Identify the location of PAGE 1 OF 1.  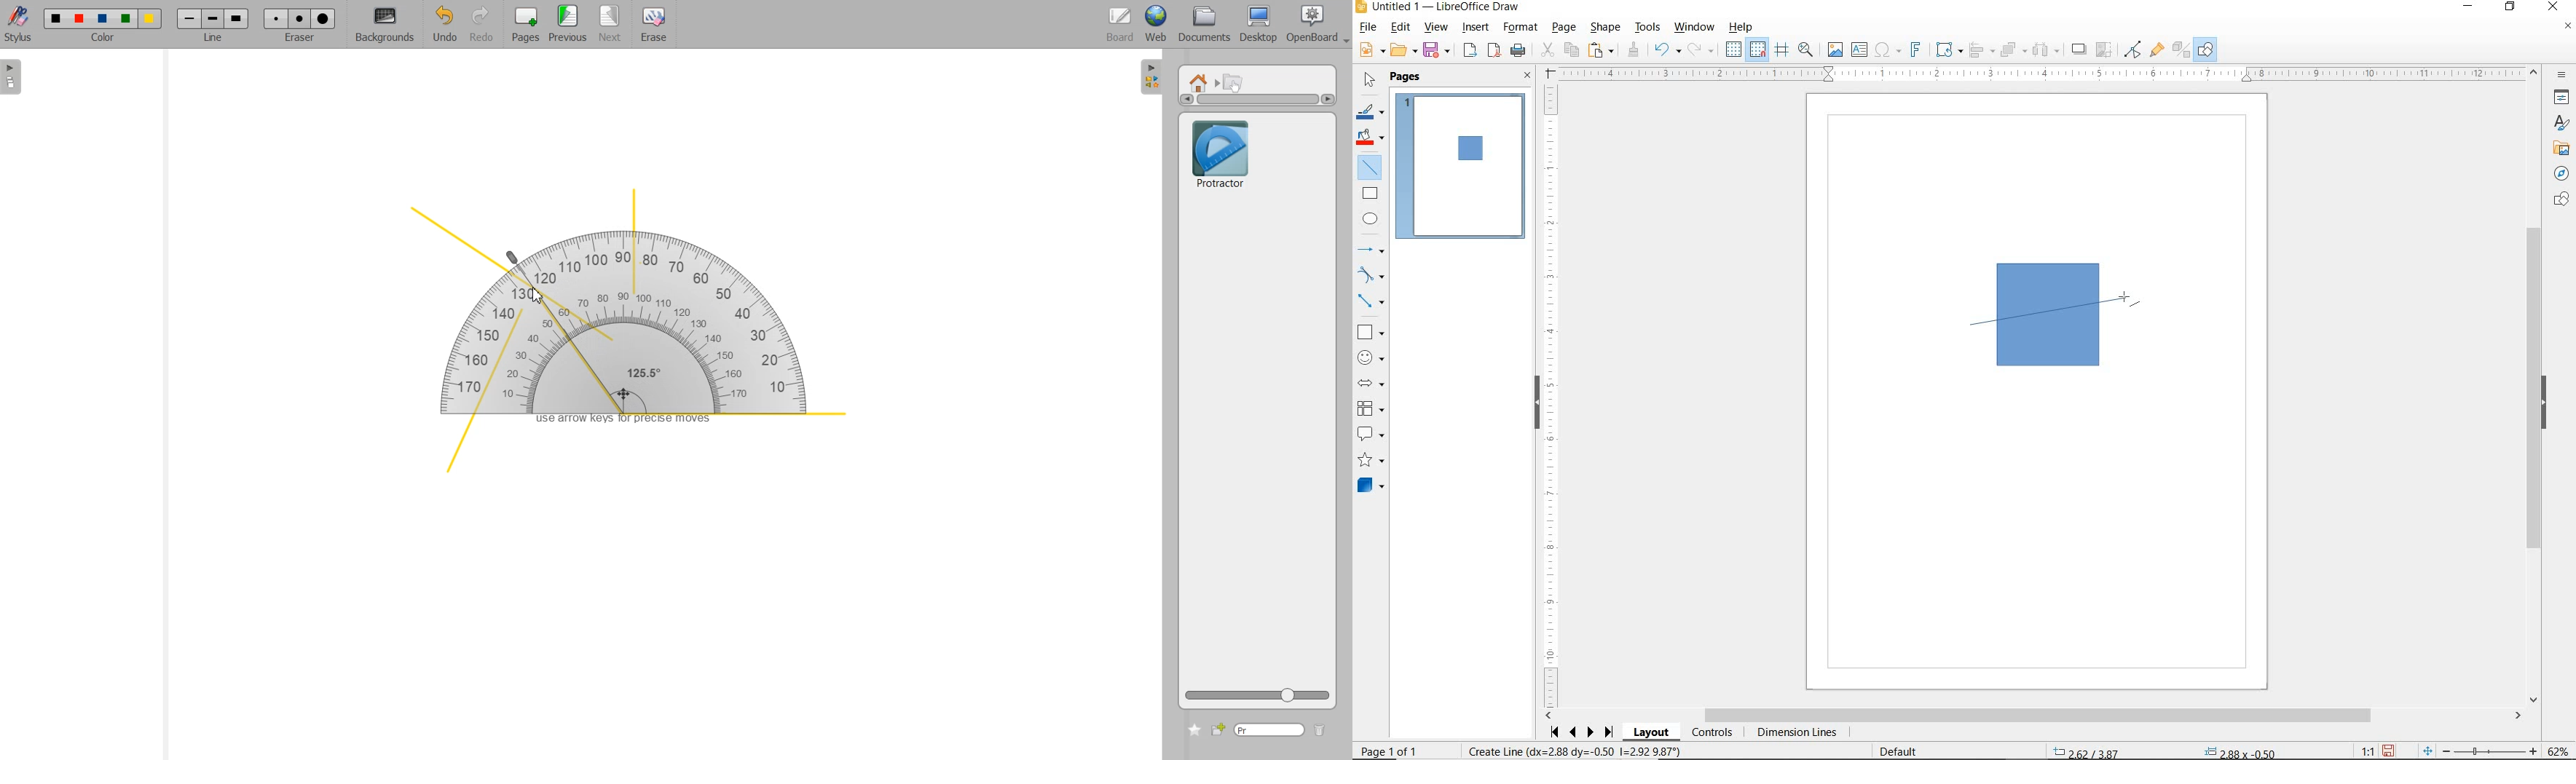
(1405, 753).